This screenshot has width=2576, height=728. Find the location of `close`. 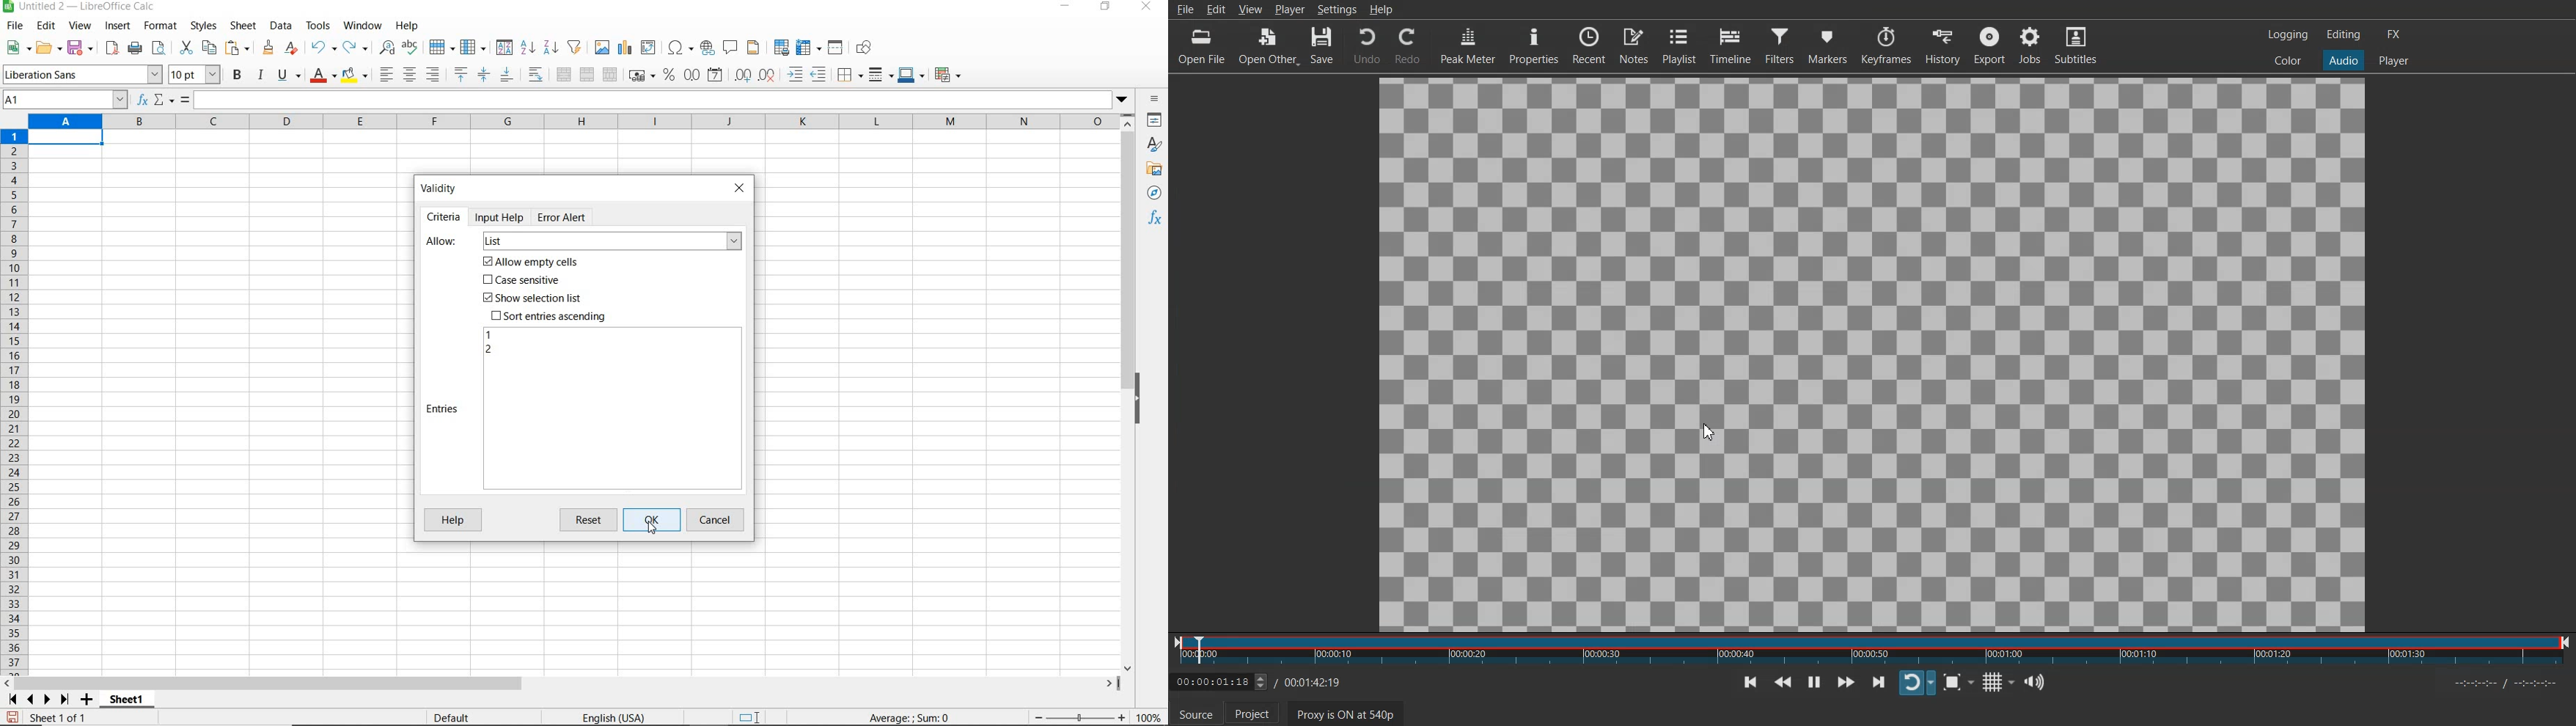

close is located at coordinates (739, 186).